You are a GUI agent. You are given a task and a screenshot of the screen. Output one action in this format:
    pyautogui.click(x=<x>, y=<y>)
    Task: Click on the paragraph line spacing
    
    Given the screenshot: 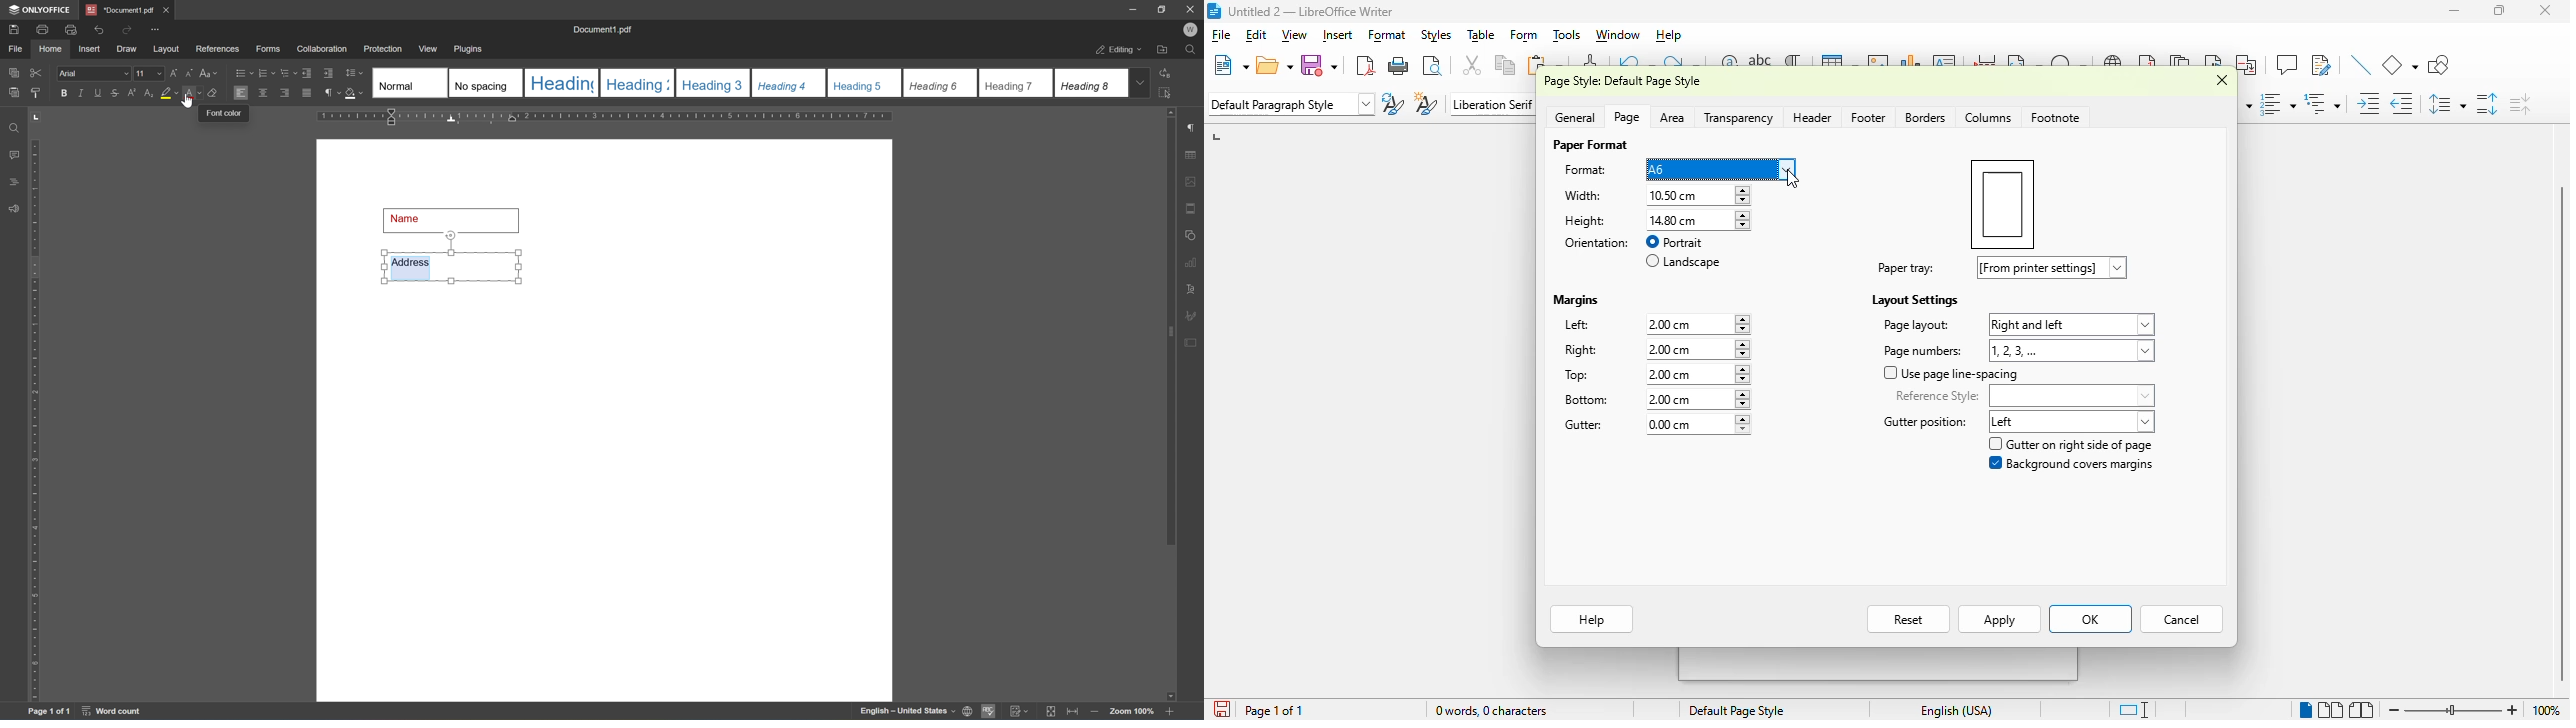 What is the action you would take?
    pyautogui.click(x=356, y=73)
    